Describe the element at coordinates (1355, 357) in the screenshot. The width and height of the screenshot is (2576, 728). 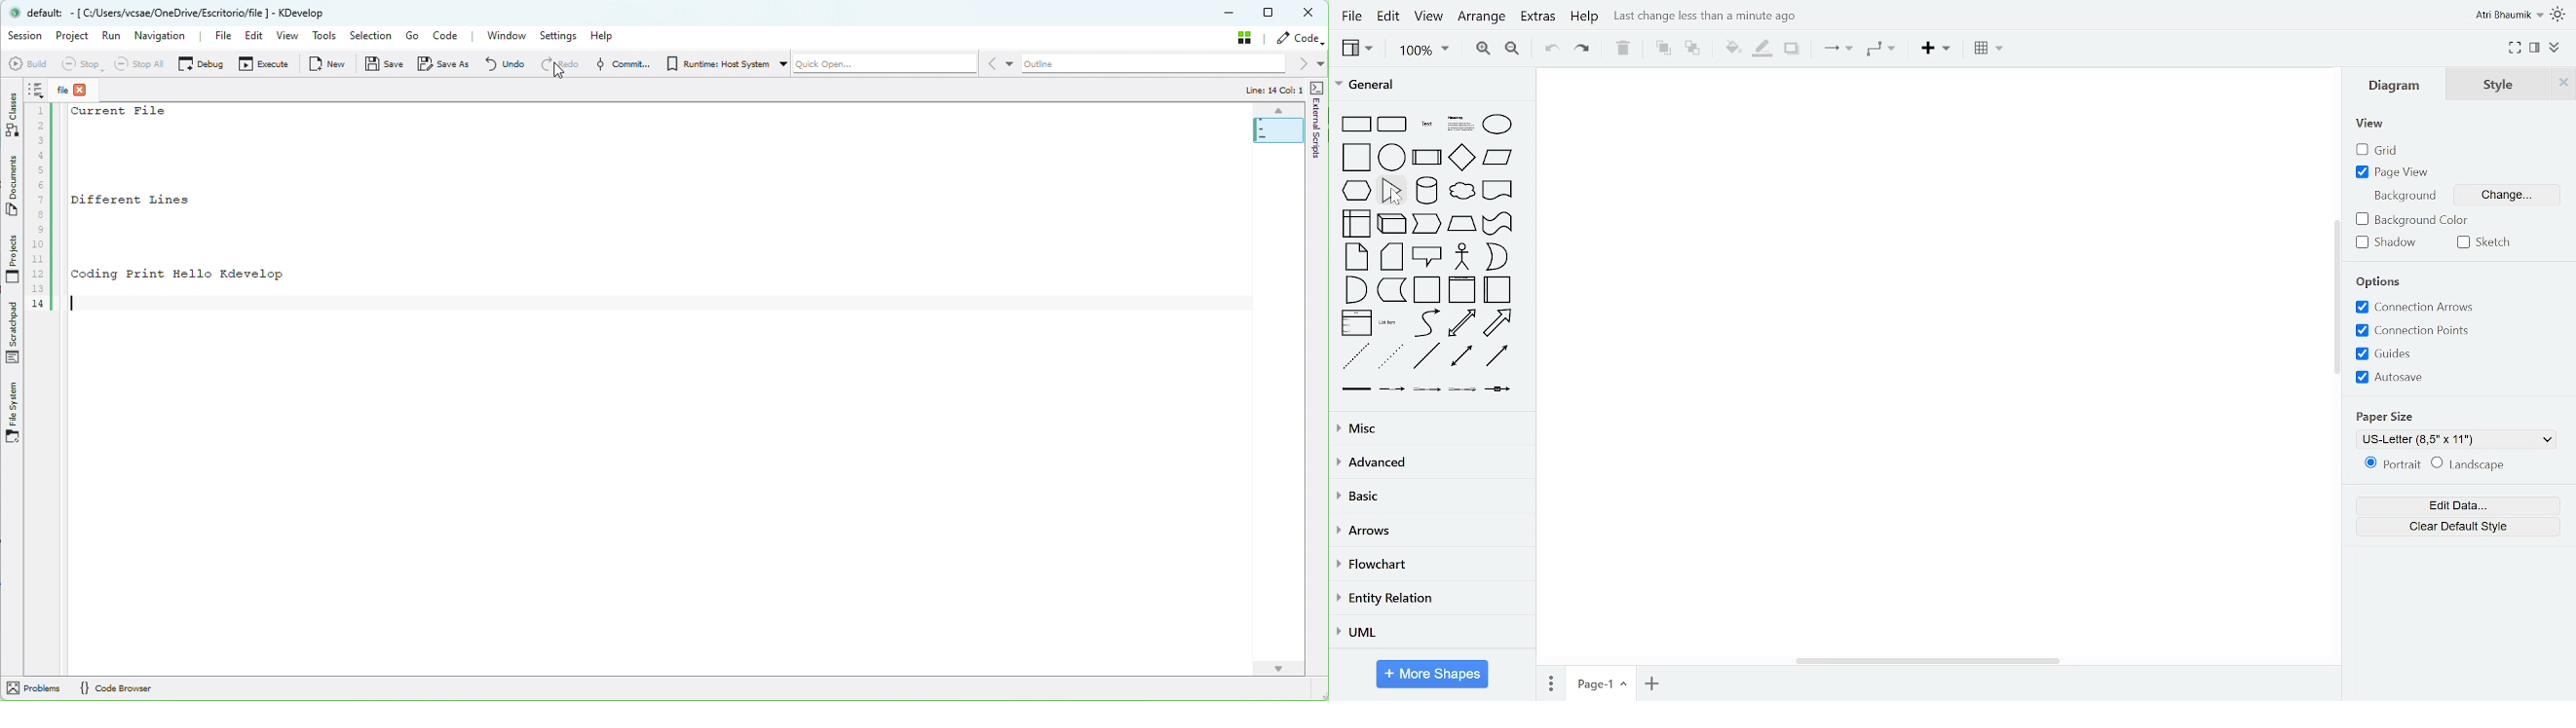
I see `dashed line` at that location.